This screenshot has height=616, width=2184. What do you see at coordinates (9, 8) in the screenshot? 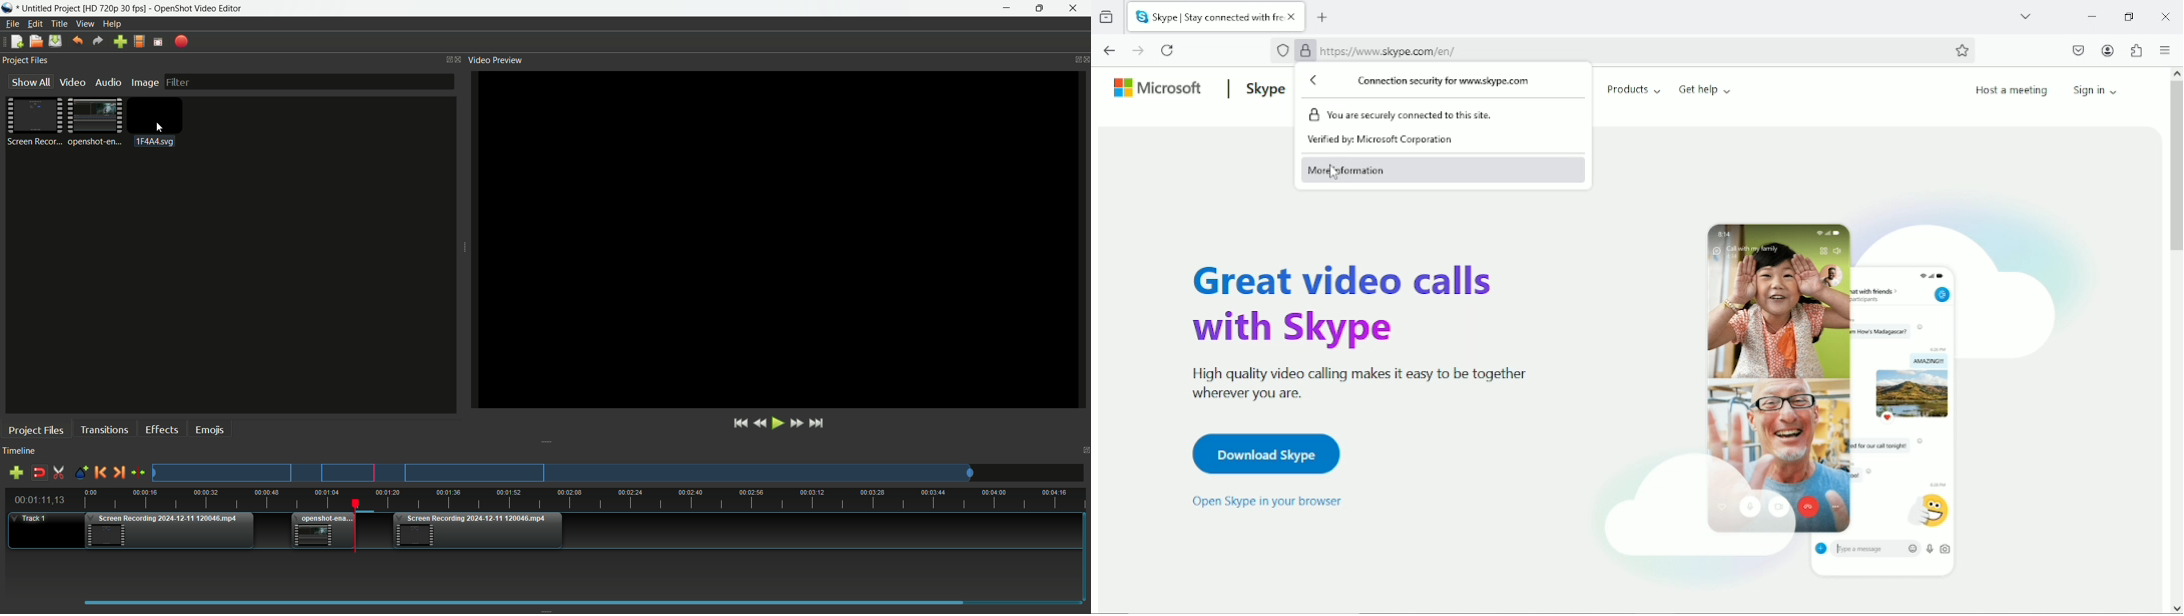
I see `App icon` at bounding box center [9, 8].